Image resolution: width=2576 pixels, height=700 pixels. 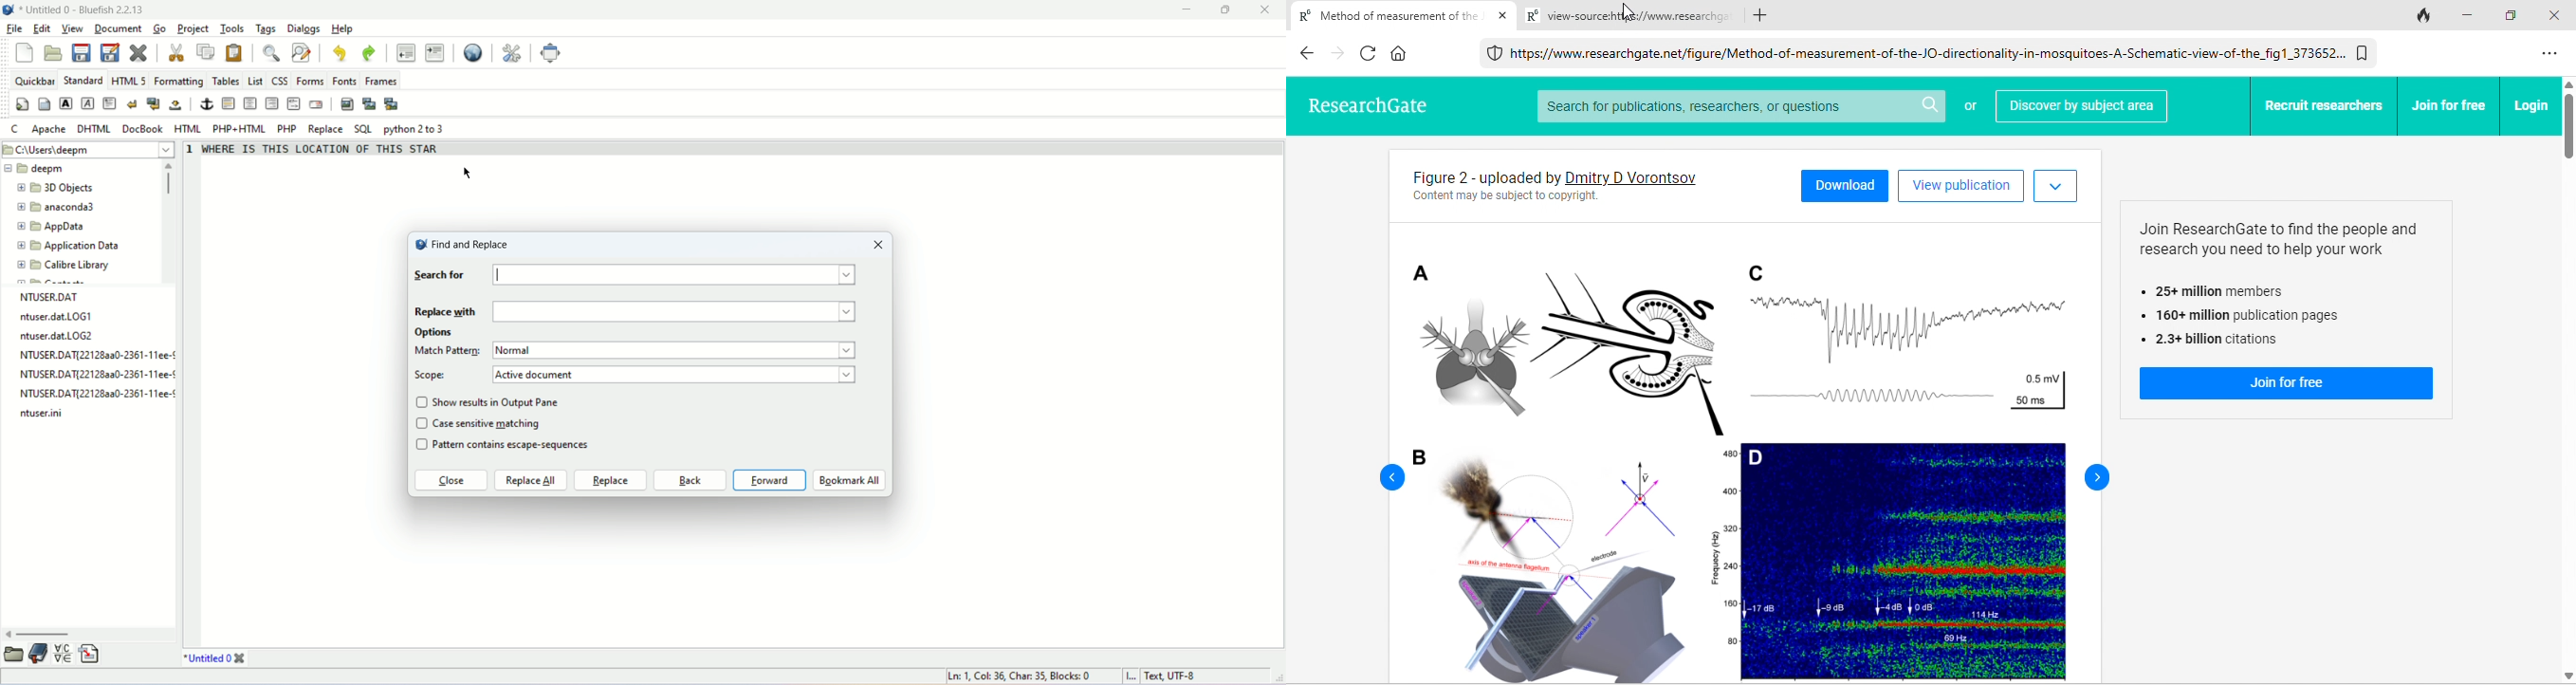 I want to click on css, so click(x=279, y=81).